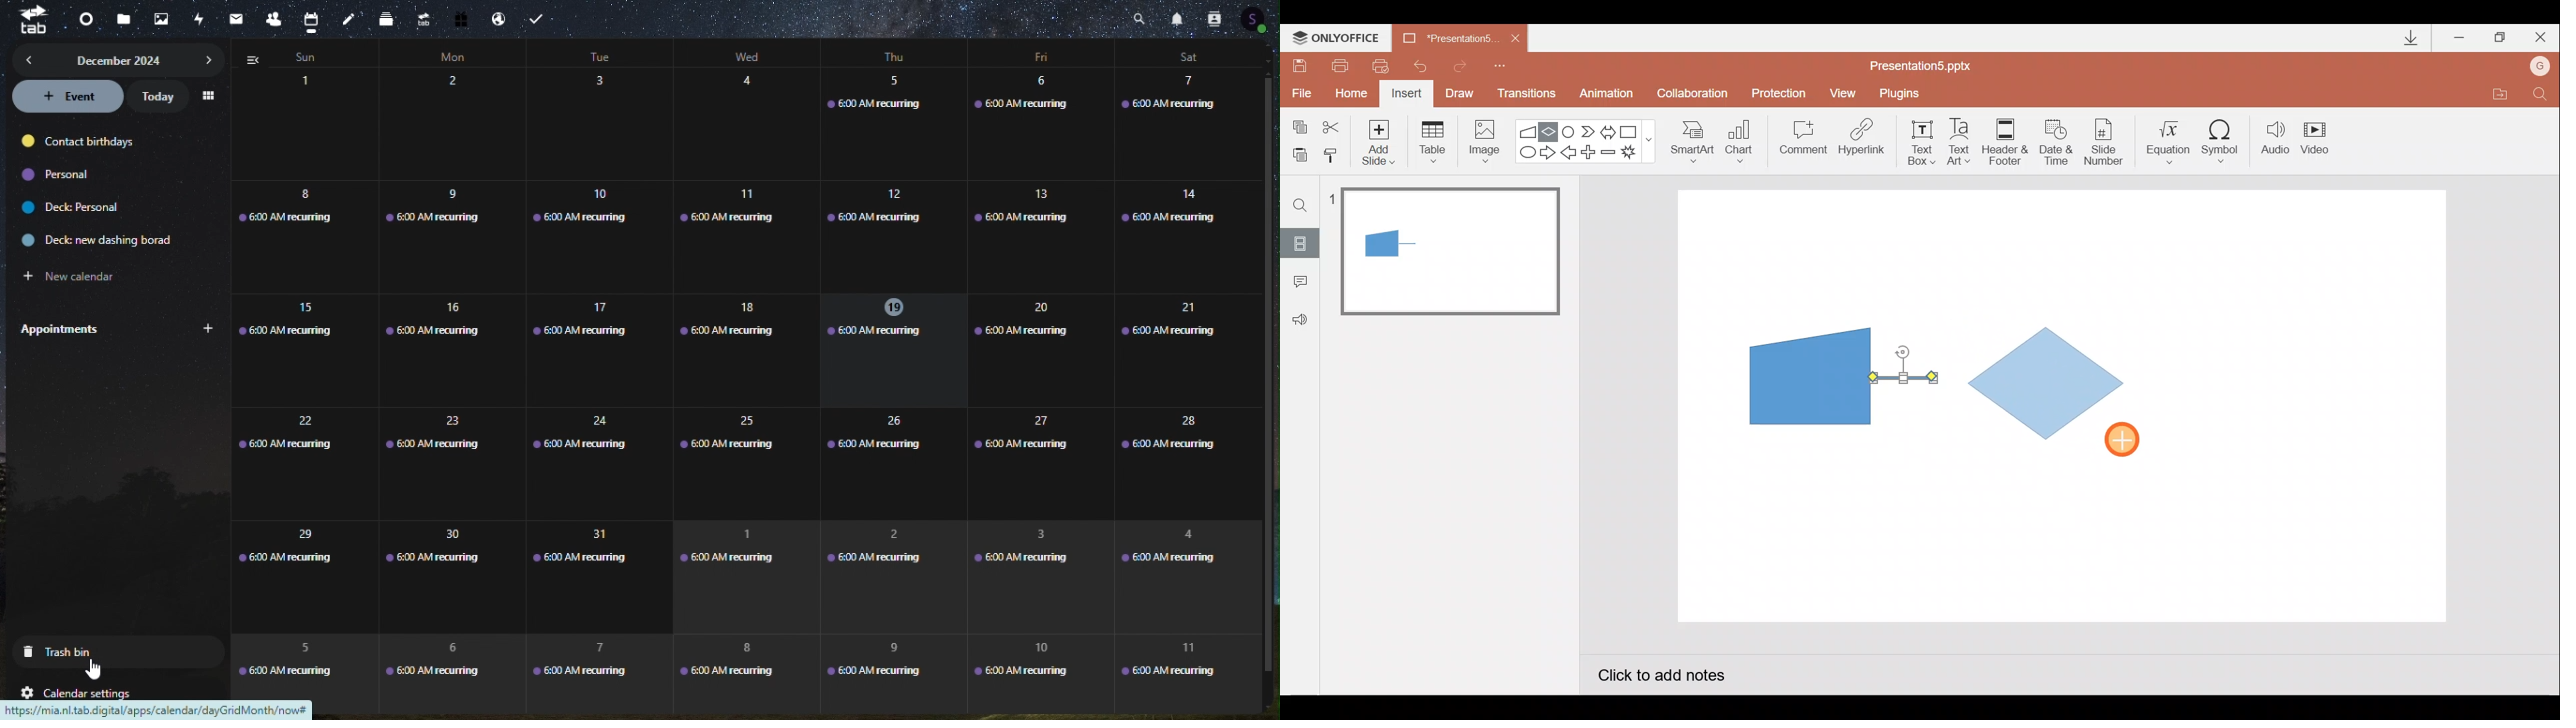 This screenshot has height=728, width=2576. I want to click on notes, so click(349, 19).